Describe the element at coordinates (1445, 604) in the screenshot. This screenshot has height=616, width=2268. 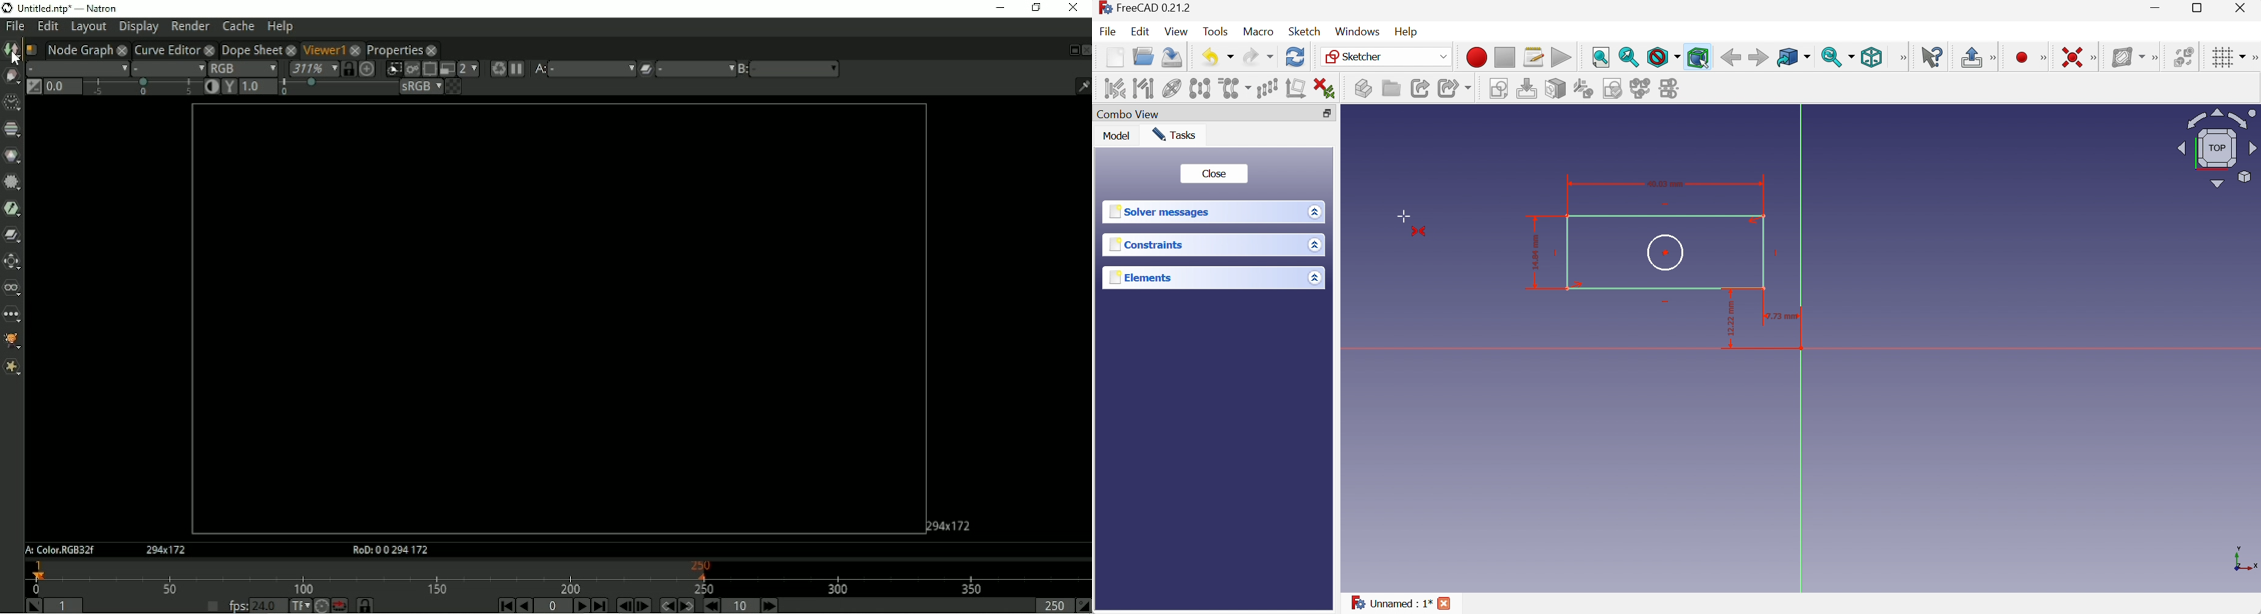
I see `Close` at that location.